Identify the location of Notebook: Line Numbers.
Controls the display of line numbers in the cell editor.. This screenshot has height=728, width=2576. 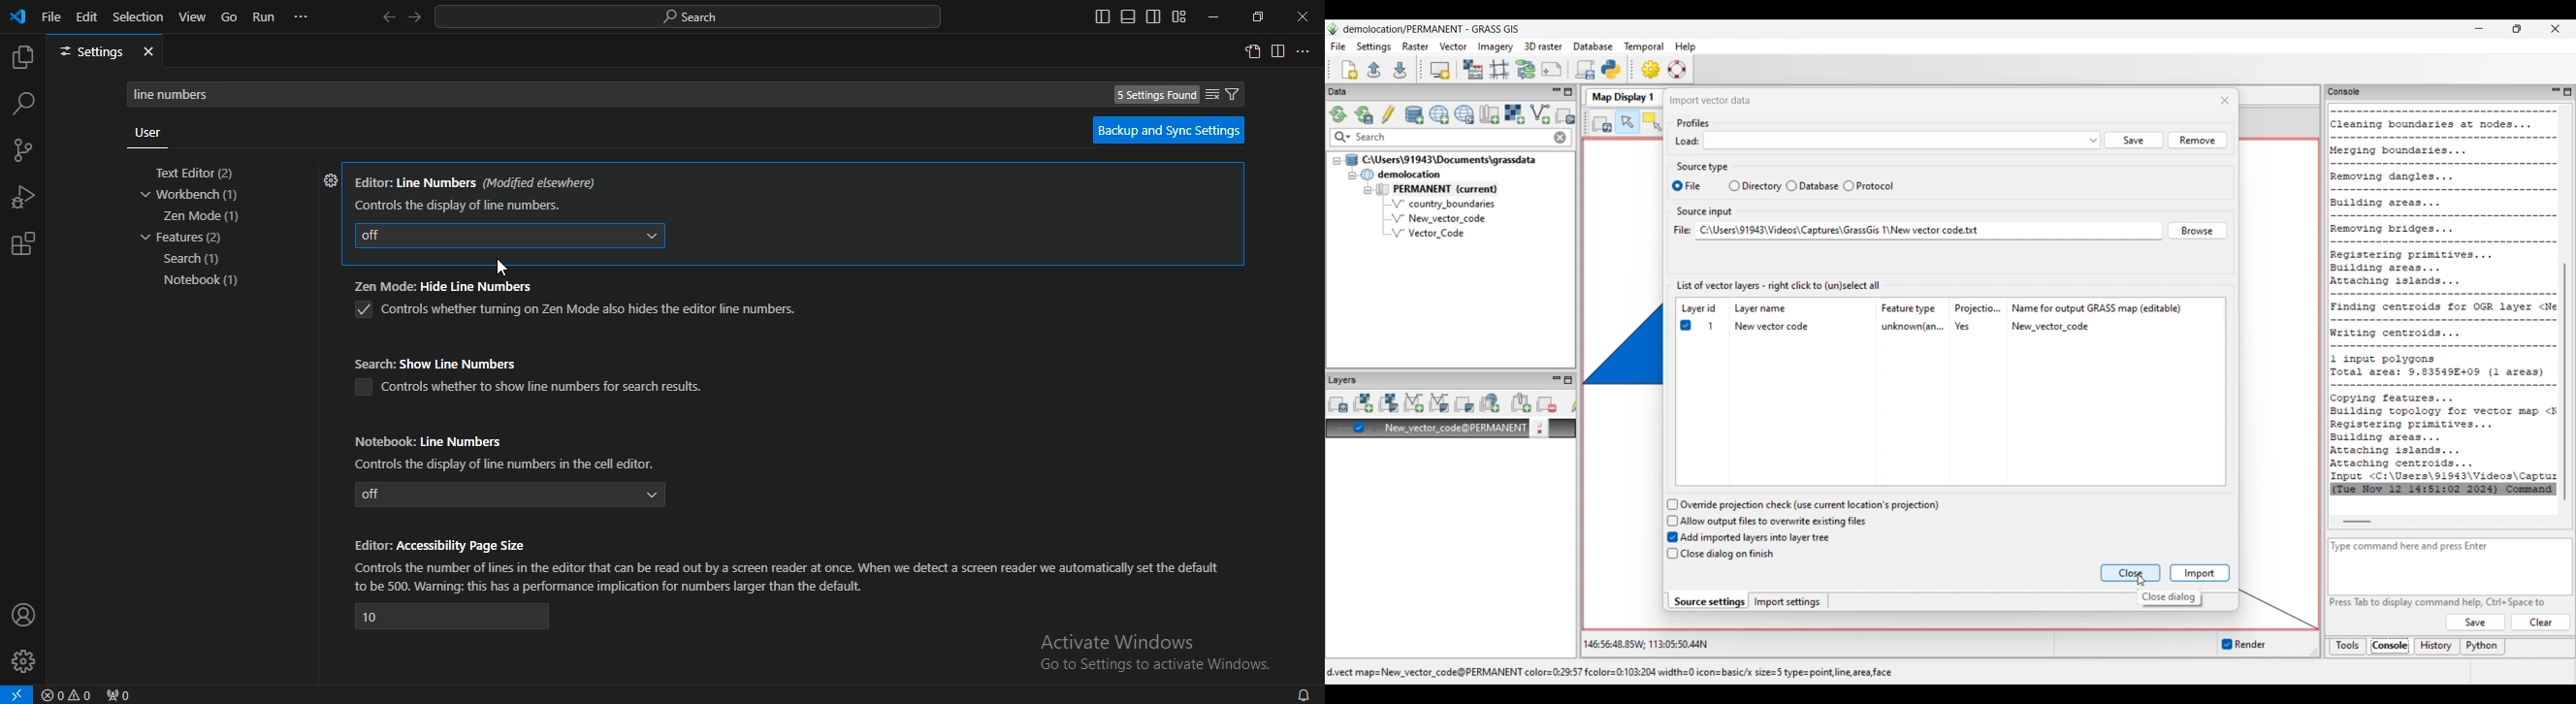
(510, 450).